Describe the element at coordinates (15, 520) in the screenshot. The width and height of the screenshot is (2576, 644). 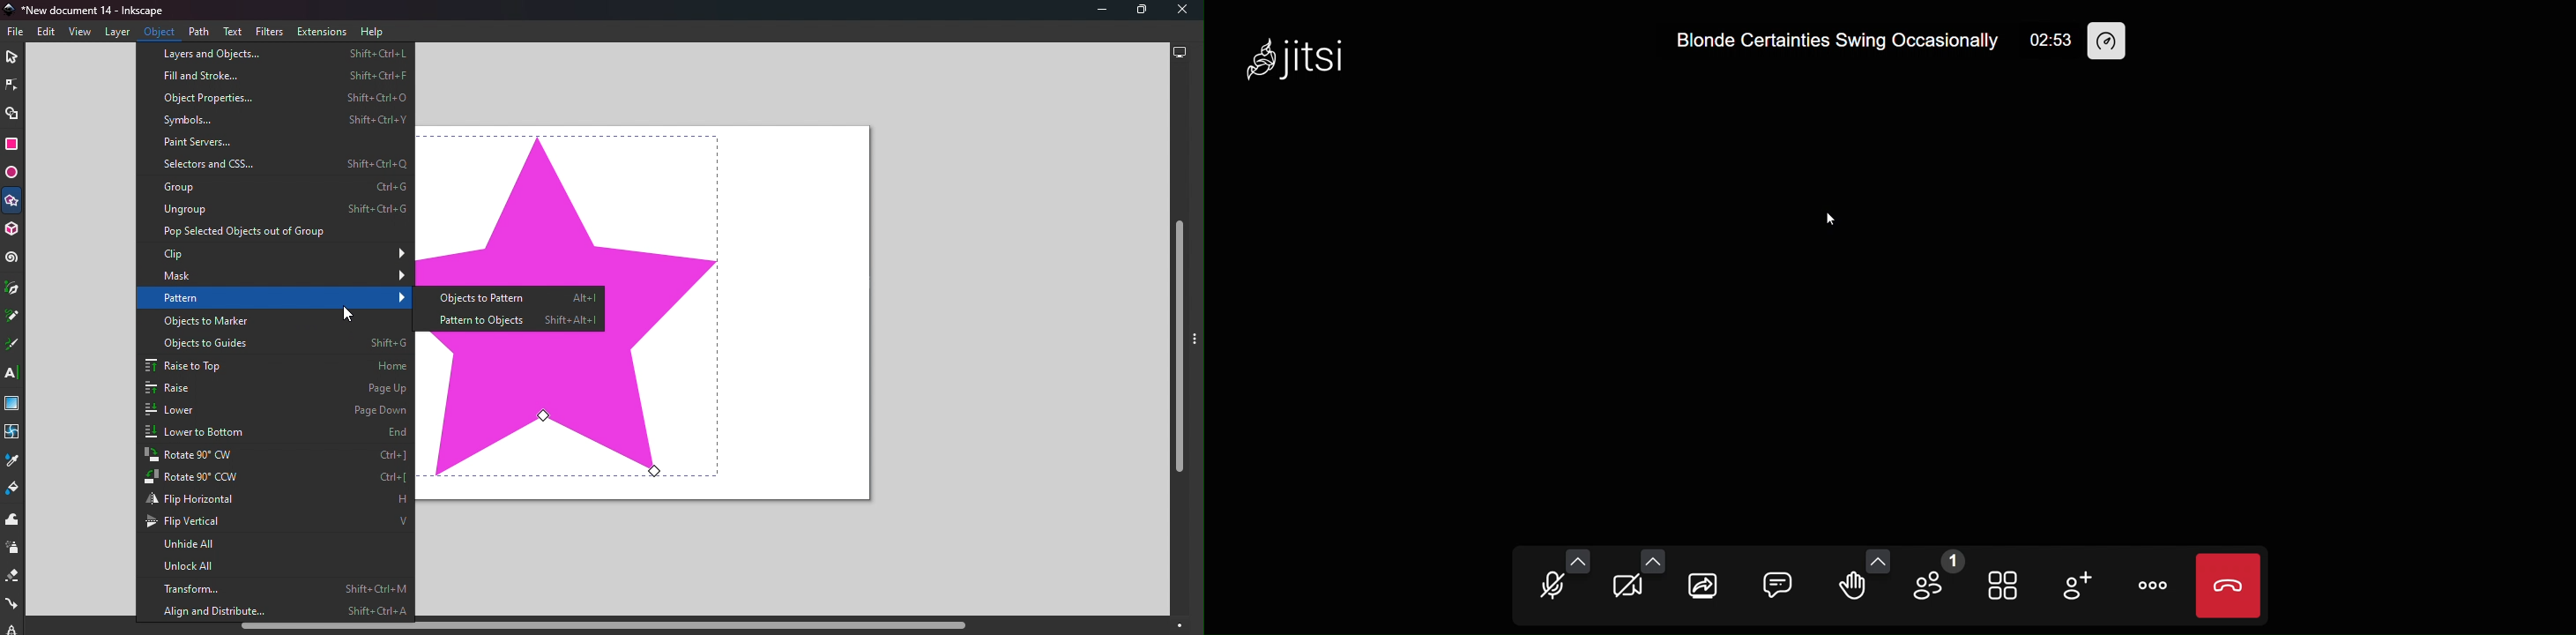
I see `Tweak tool` at that location.